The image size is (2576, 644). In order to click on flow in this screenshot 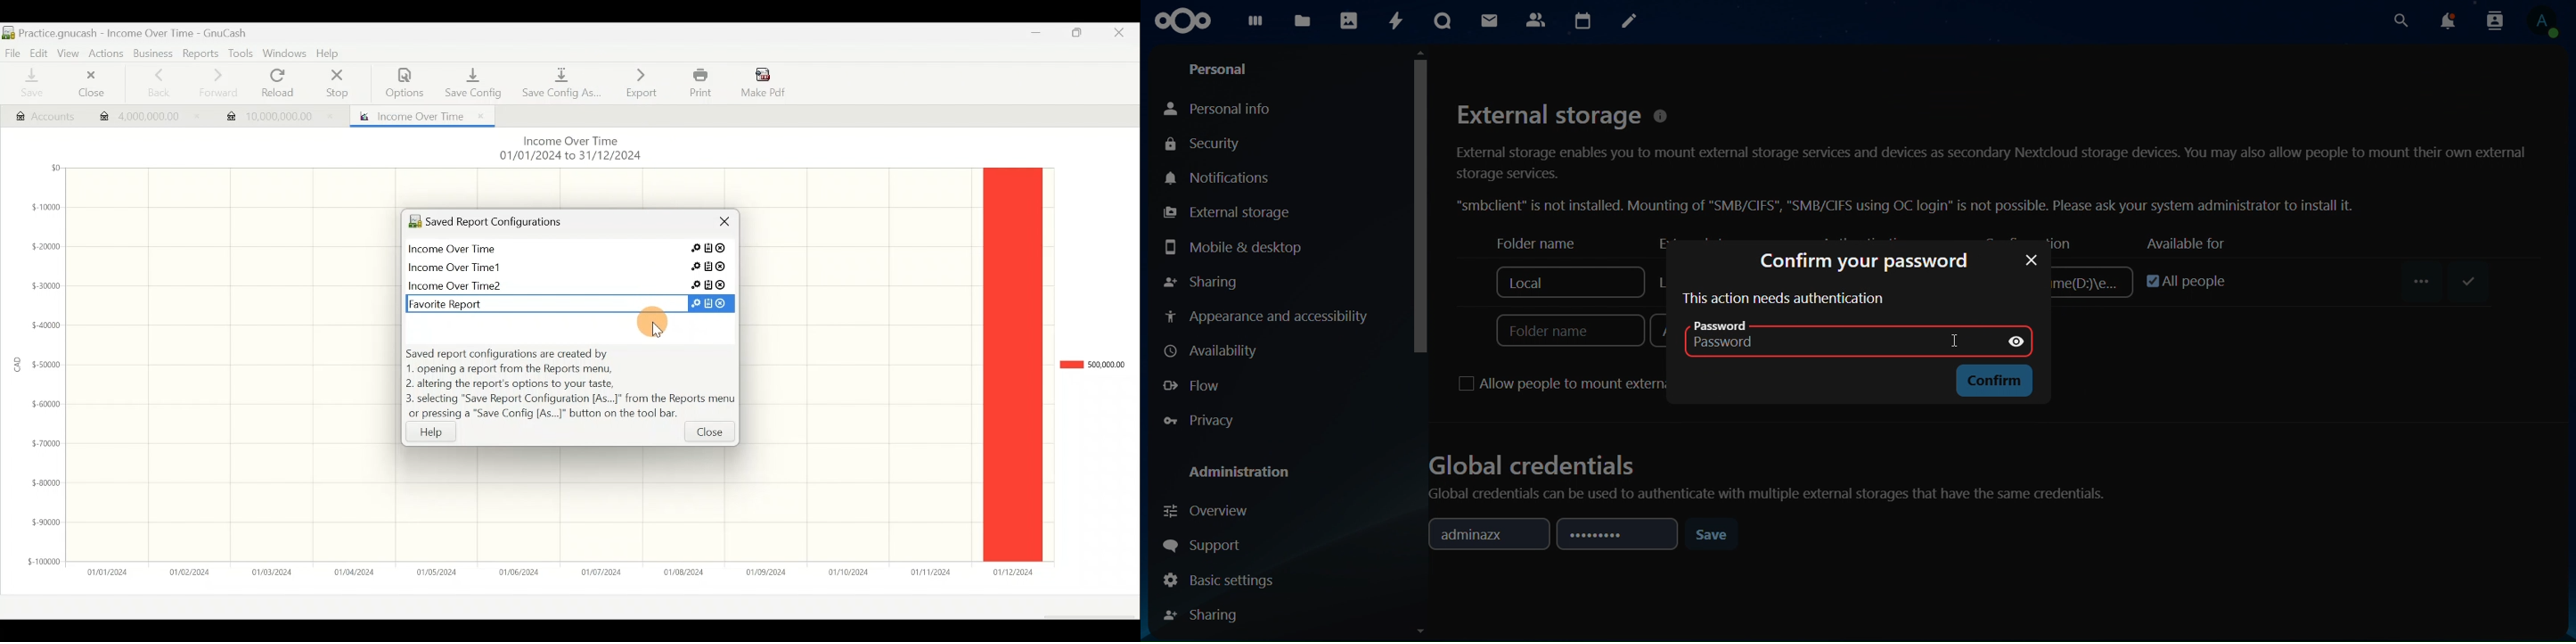, I will do `click(1195, 387)`.